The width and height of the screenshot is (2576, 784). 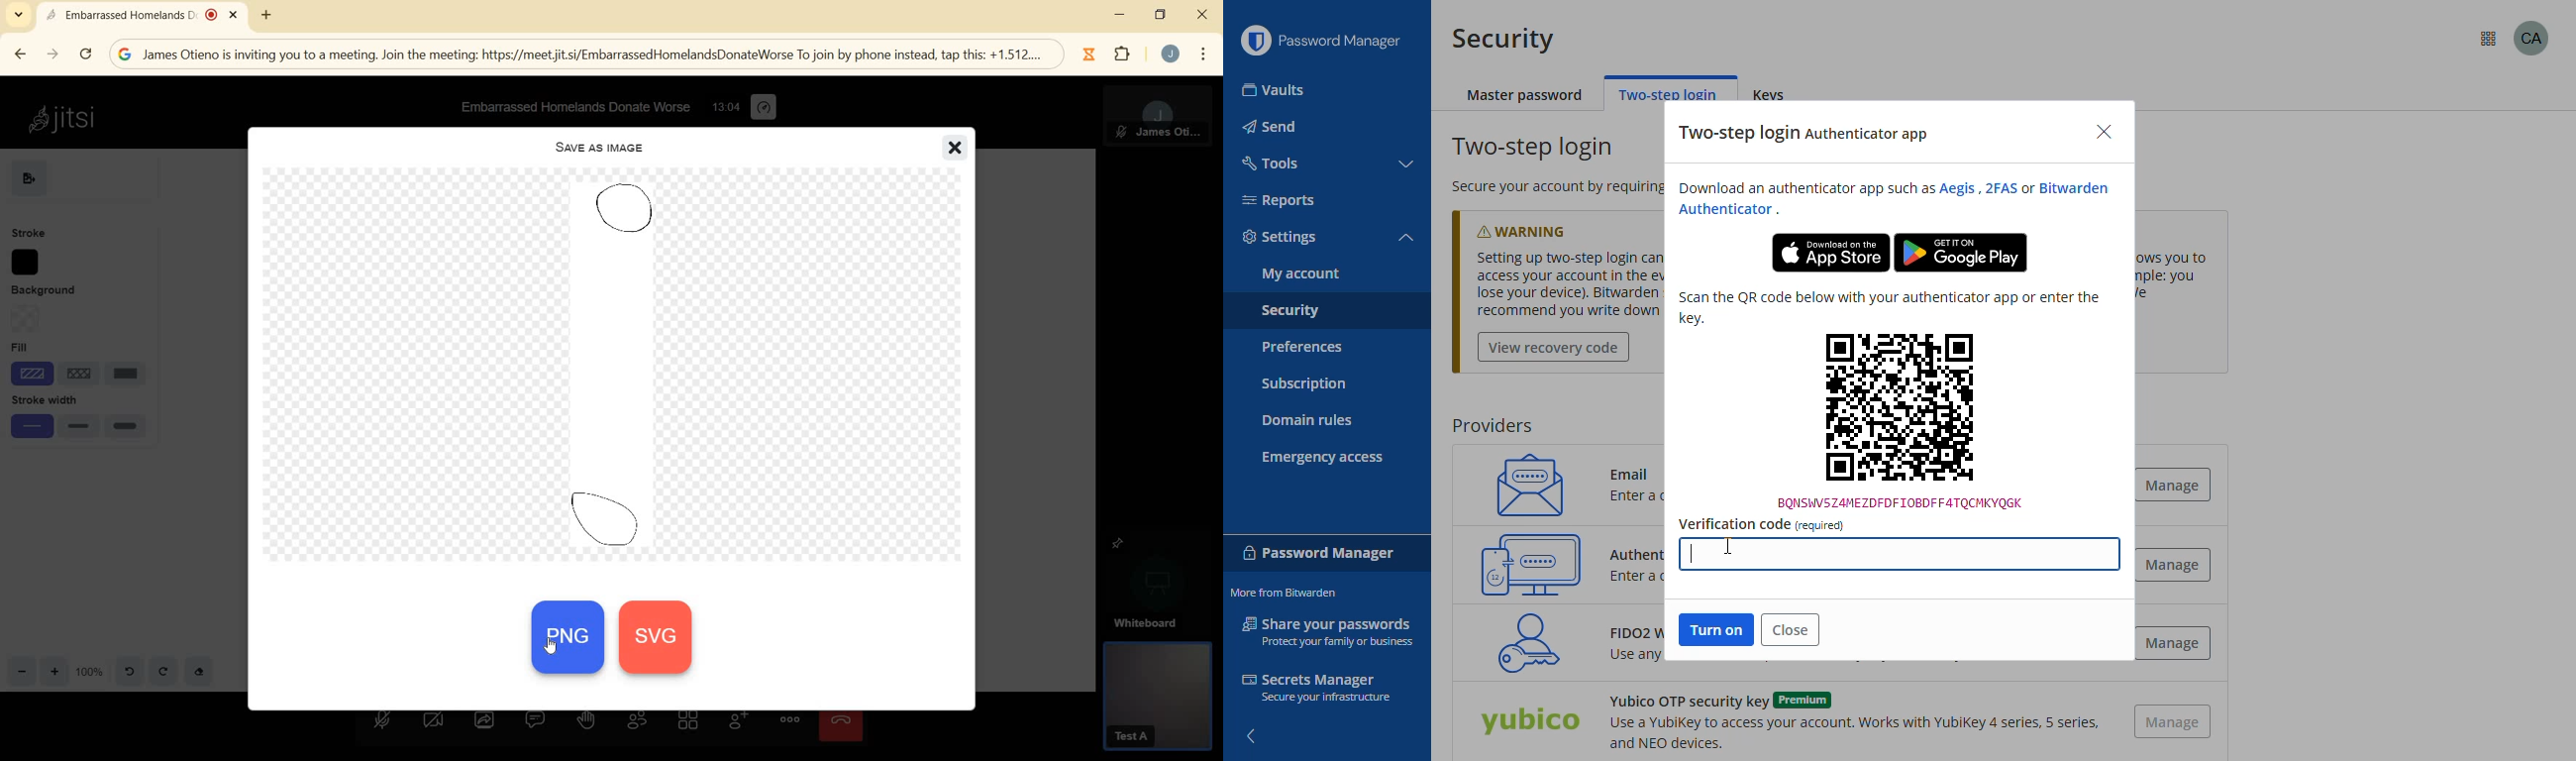 What do you see at coordinates (22, 52) in the screenshot?
I see `BACK` at bounding box center [22, 52].